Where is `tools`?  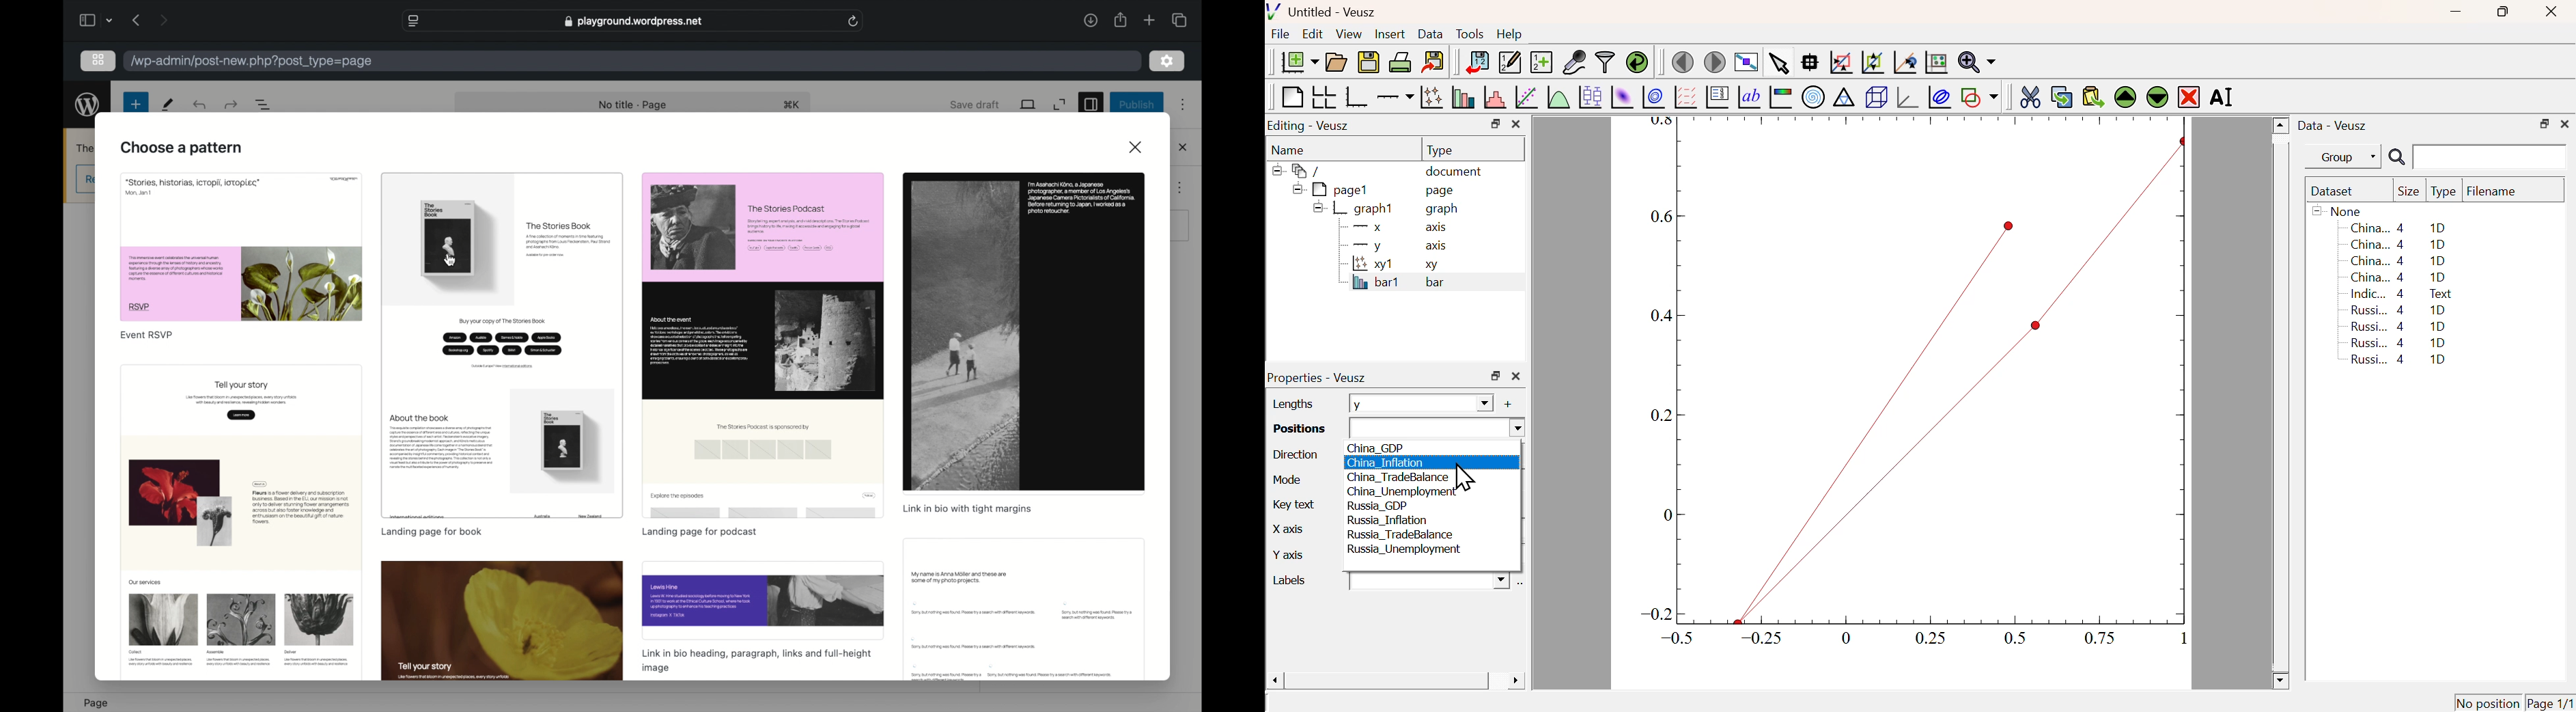
tools is located at coordinates (167, 105).